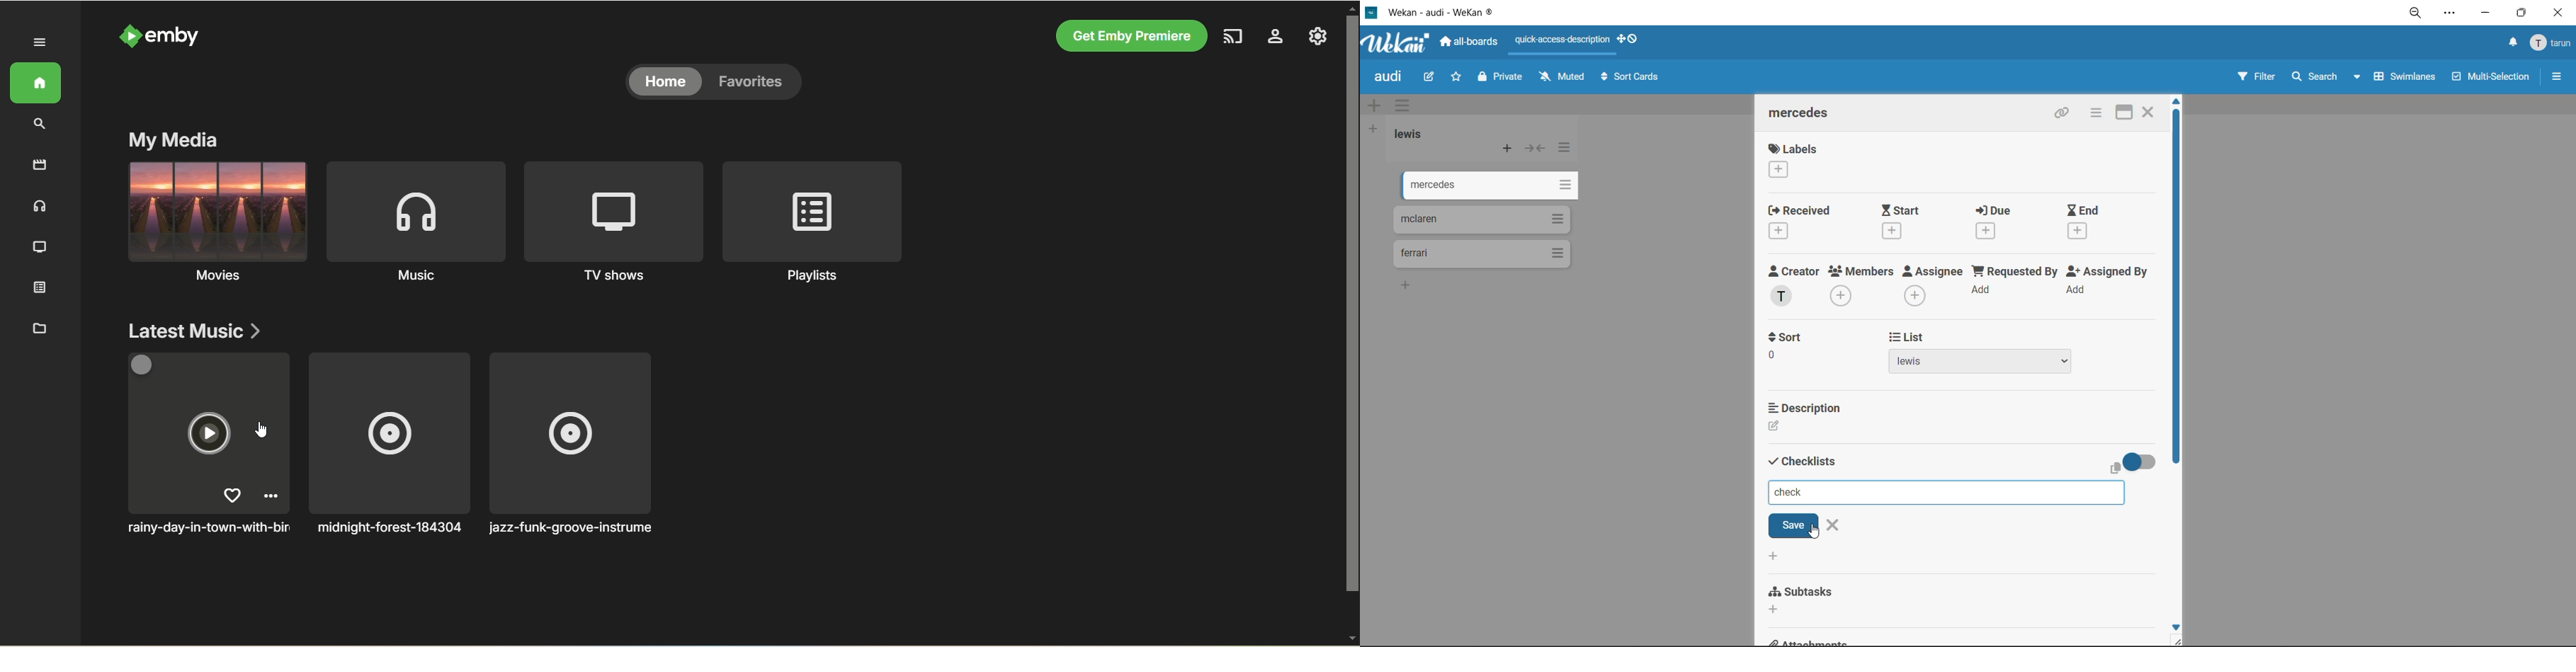 The image size is (2576, 672). I want to click on emby, so click(163, 35).